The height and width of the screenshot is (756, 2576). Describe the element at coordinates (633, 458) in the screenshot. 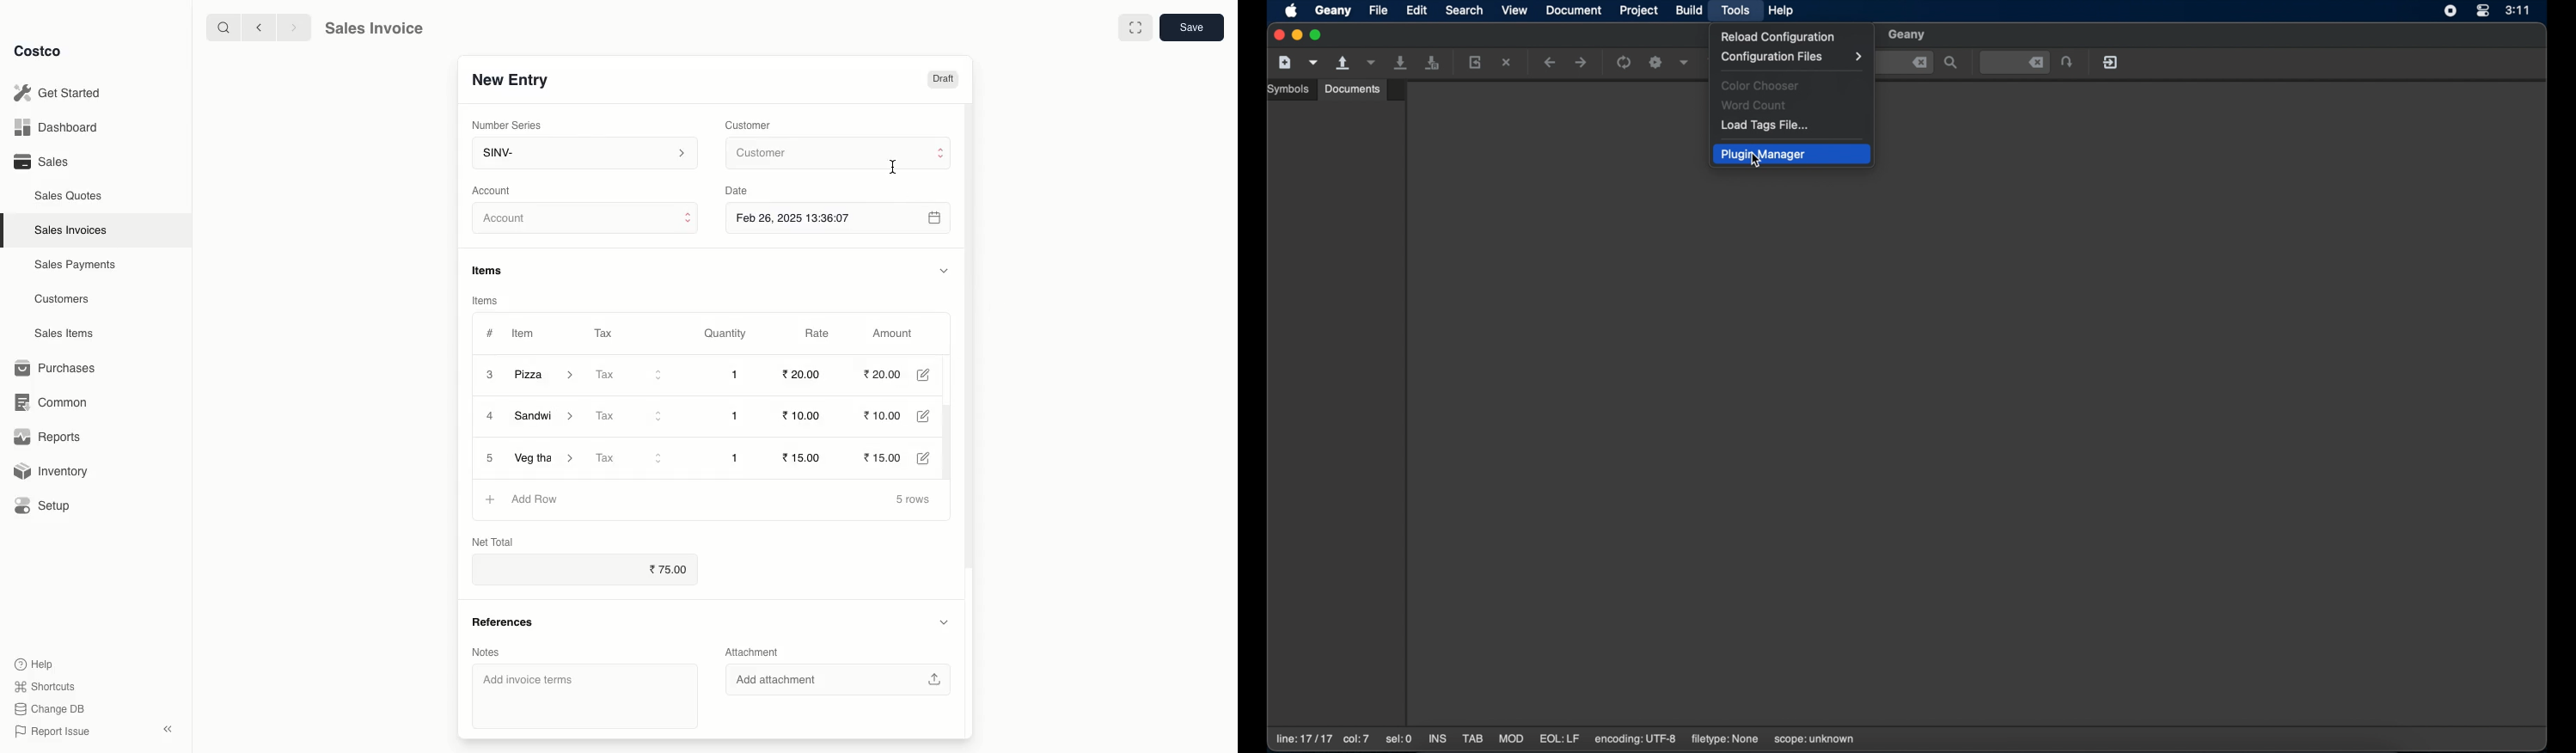

I see `Tax` at that location.